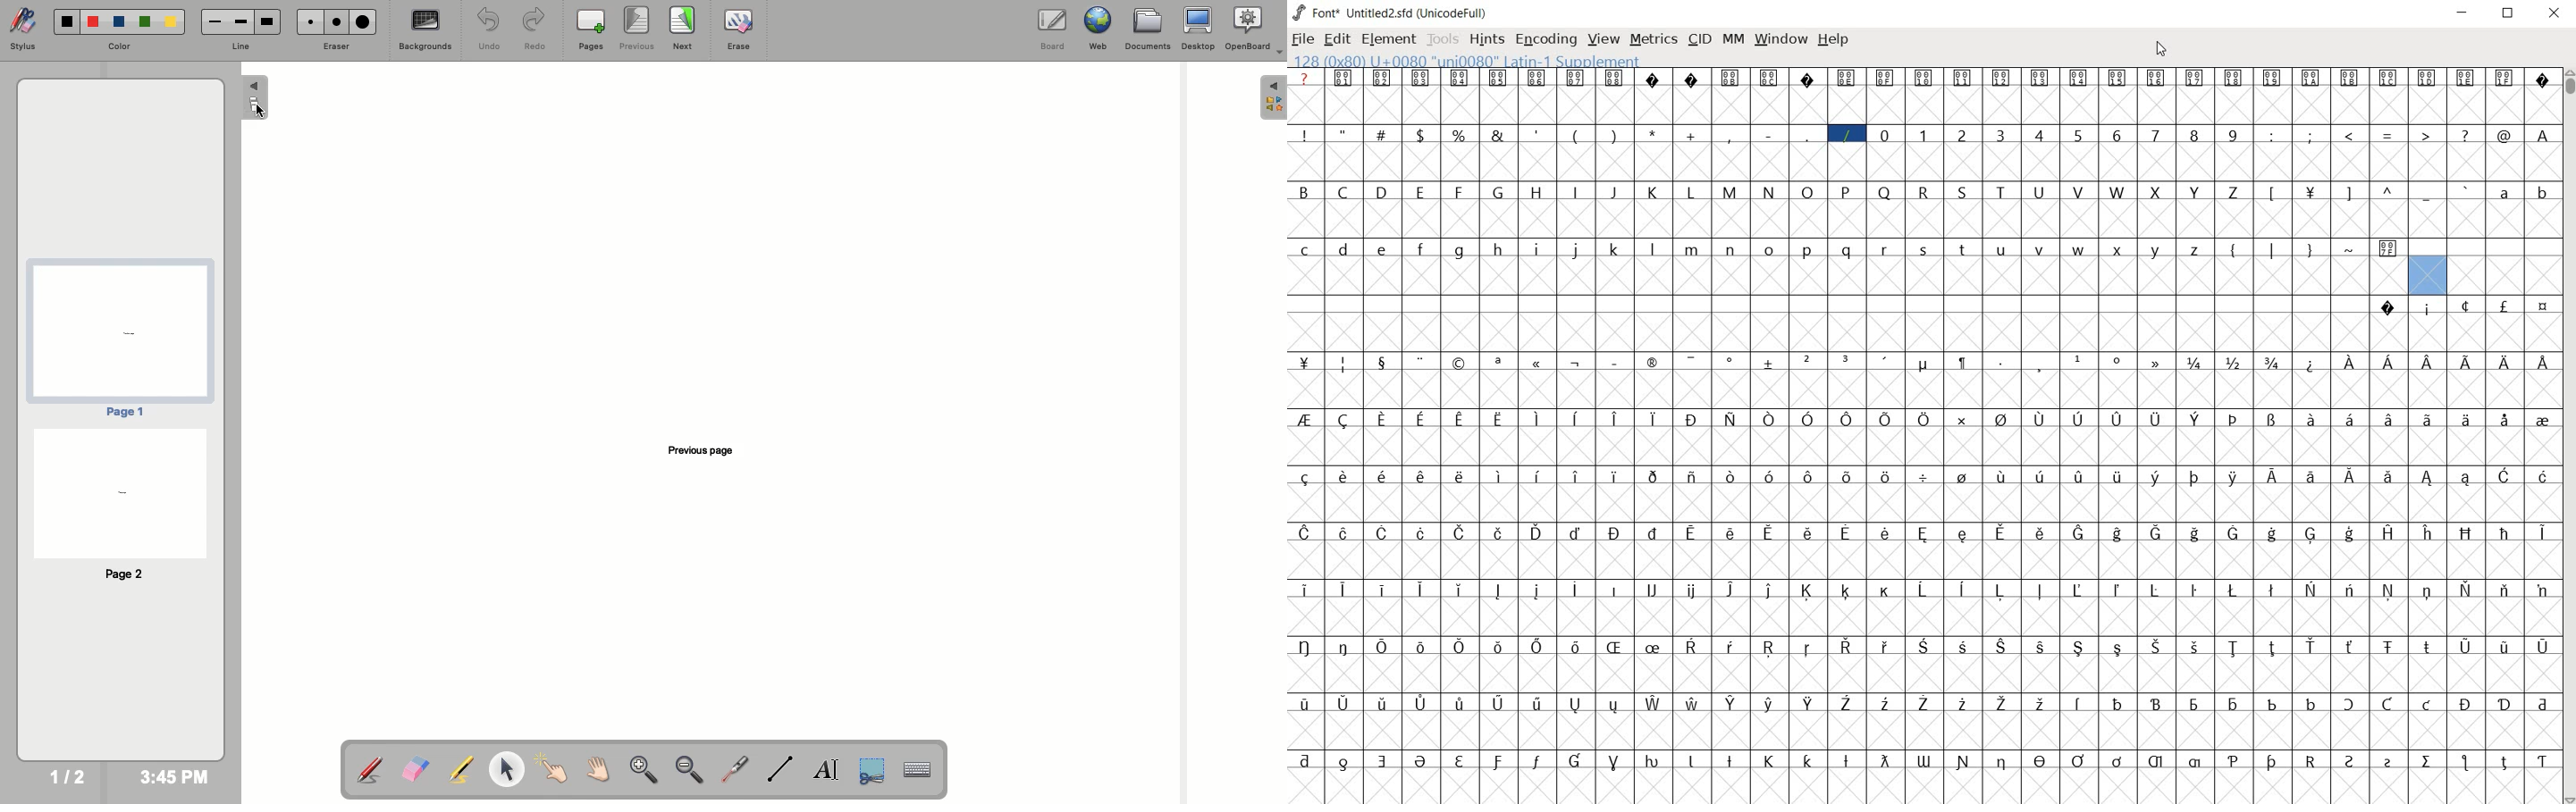  I want to click on glyph, so click(1808, 135).